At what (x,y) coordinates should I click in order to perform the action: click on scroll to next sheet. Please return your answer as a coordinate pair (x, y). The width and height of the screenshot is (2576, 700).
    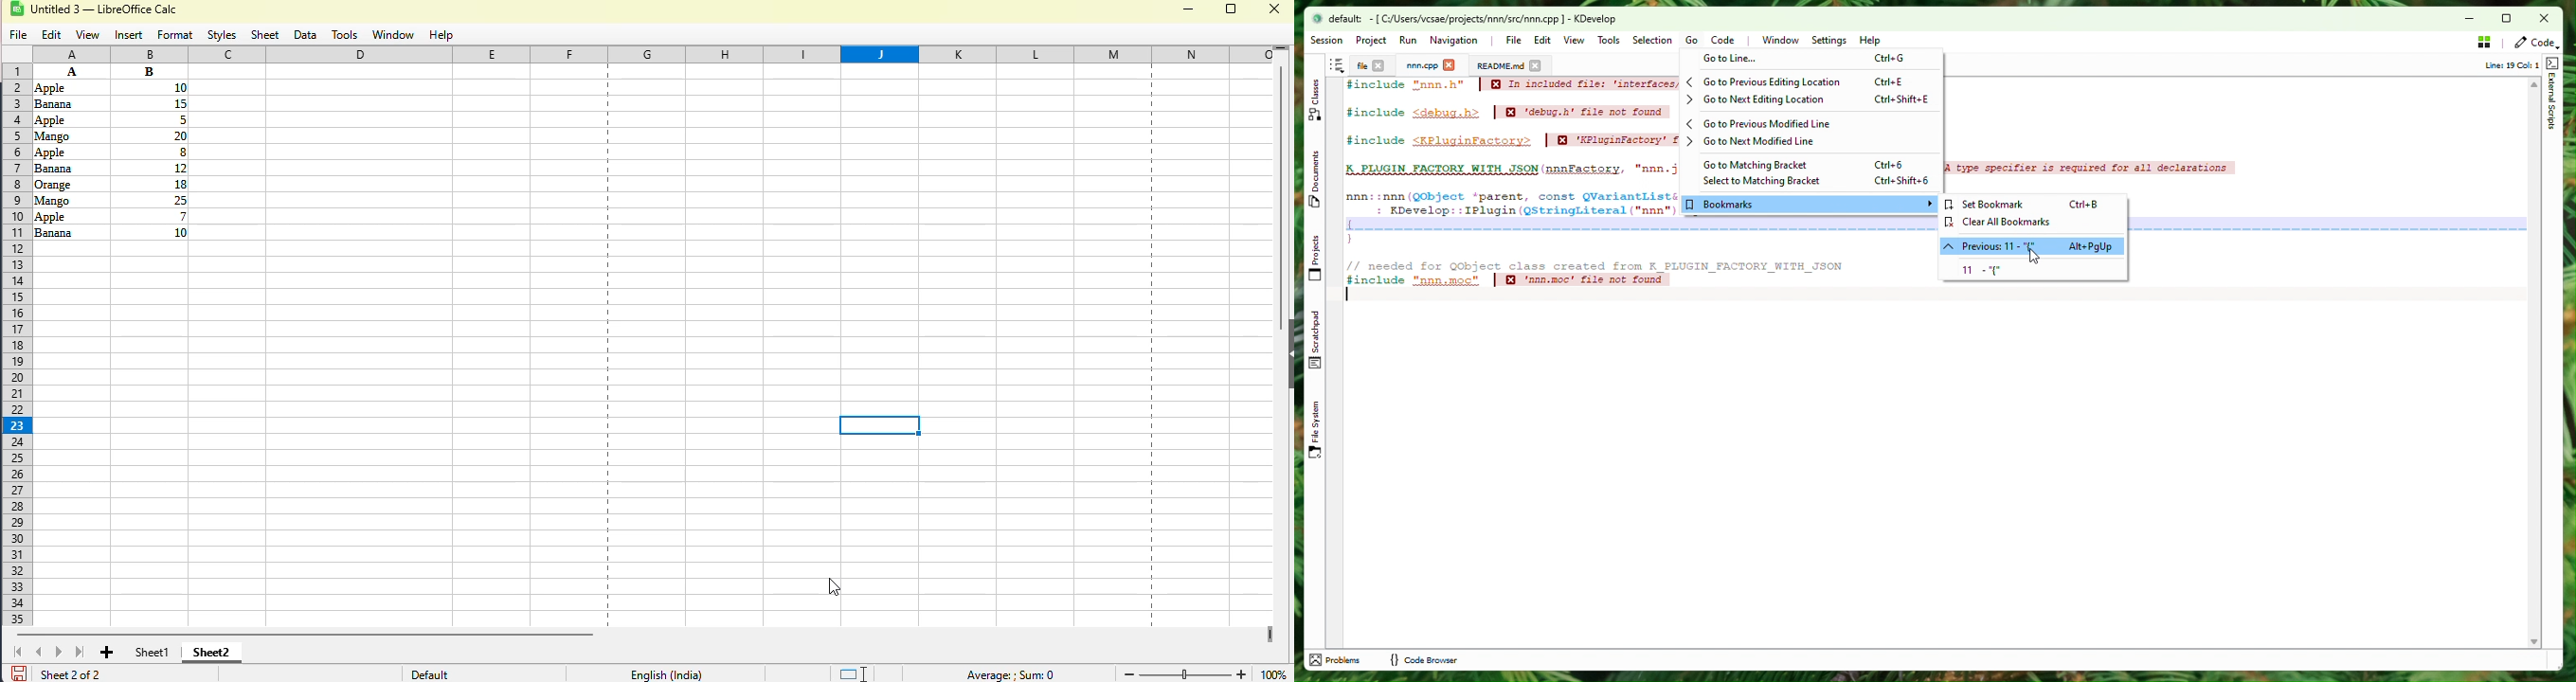
    Looking at the image, I should click on (59, 652).